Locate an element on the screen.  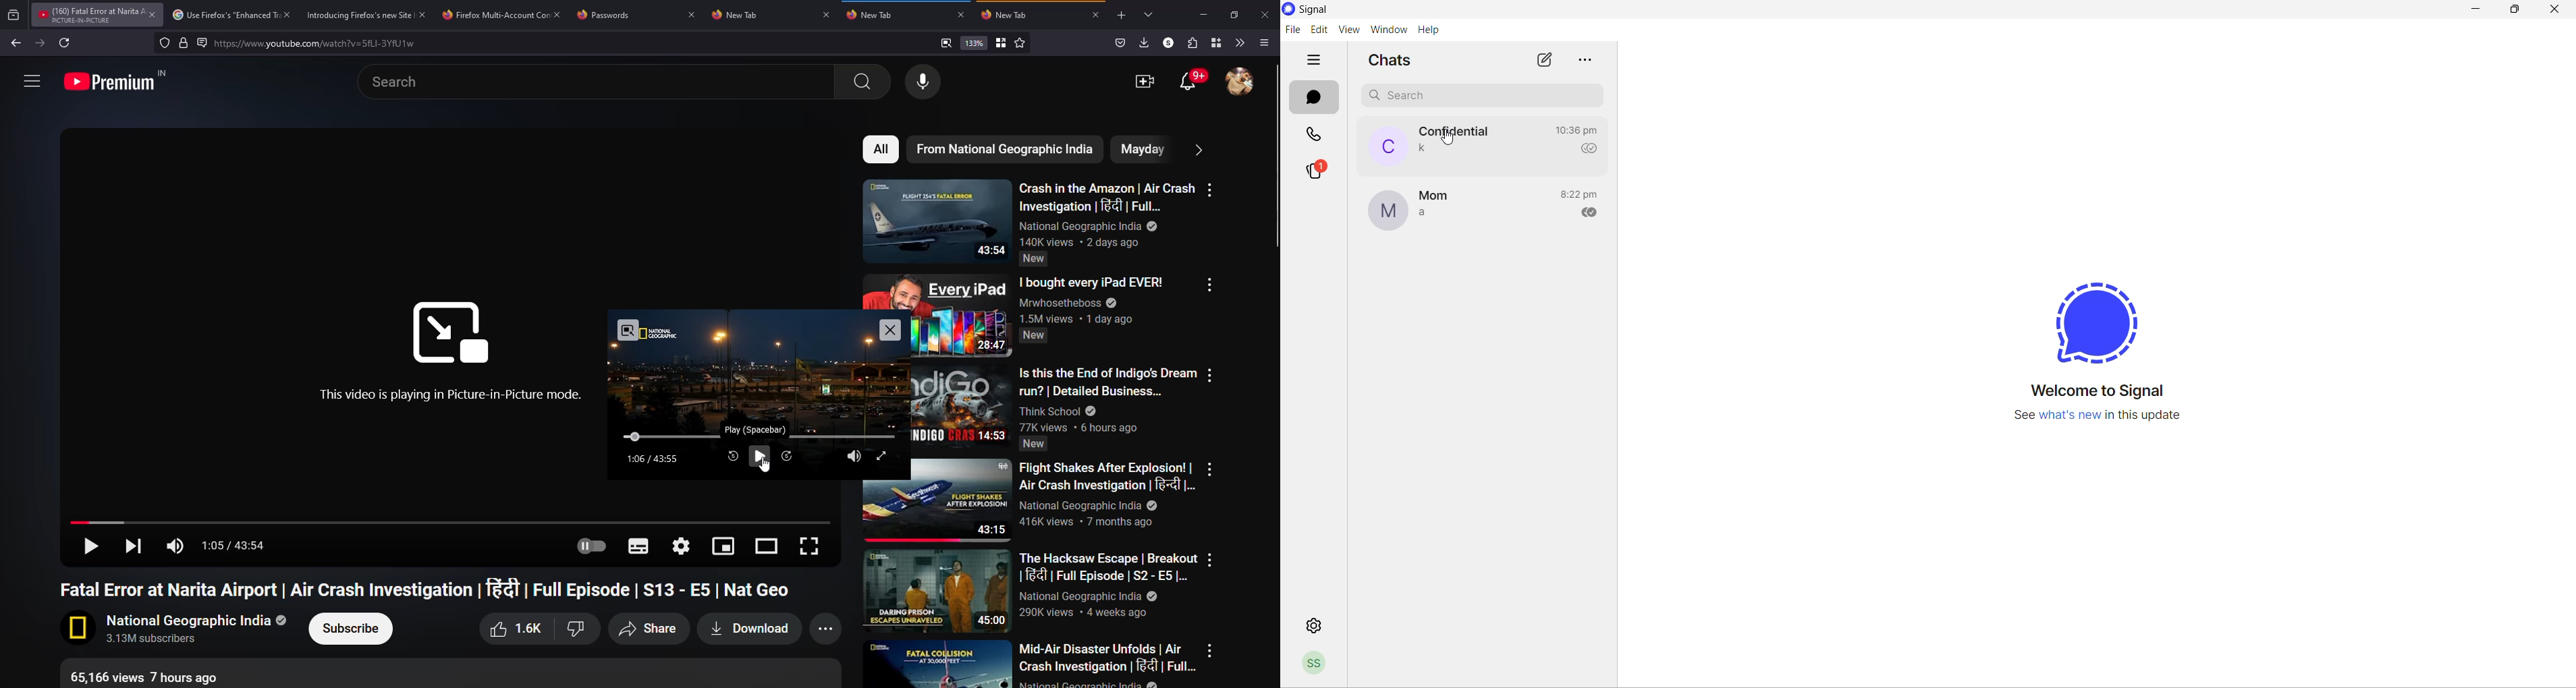
Video title is located at coordinates (430, 589).